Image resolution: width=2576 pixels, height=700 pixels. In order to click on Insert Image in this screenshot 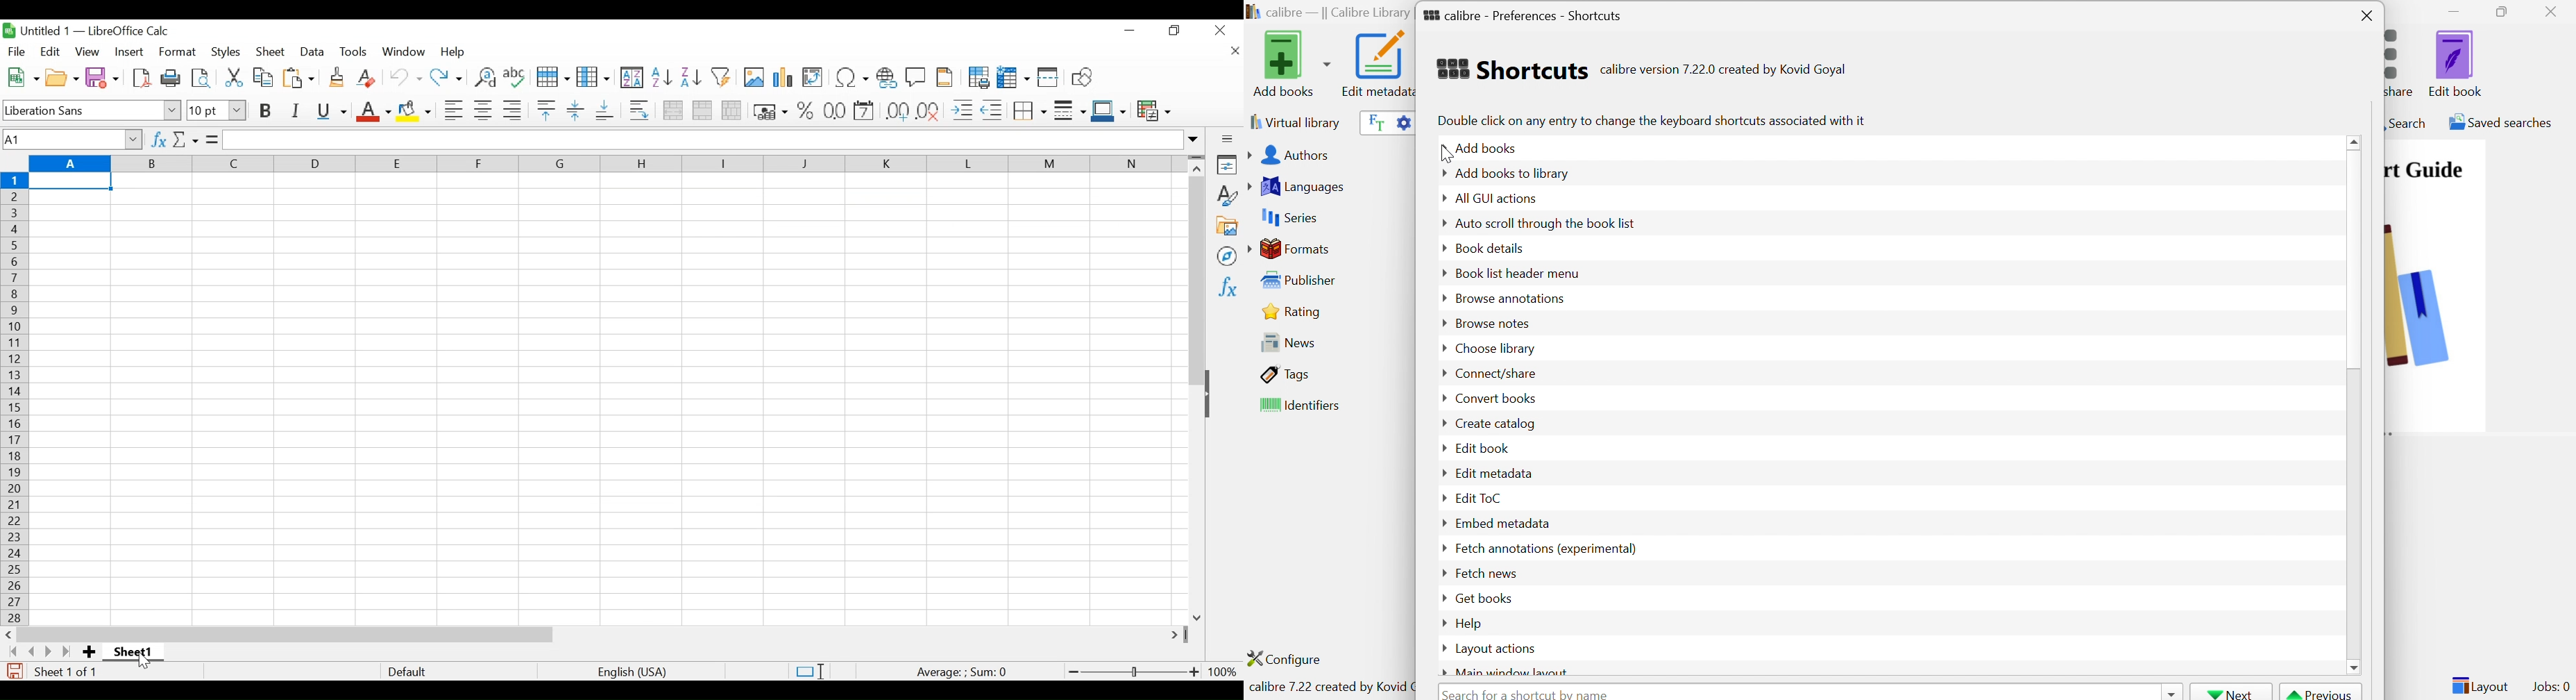, I will do `click(752, 78)`.